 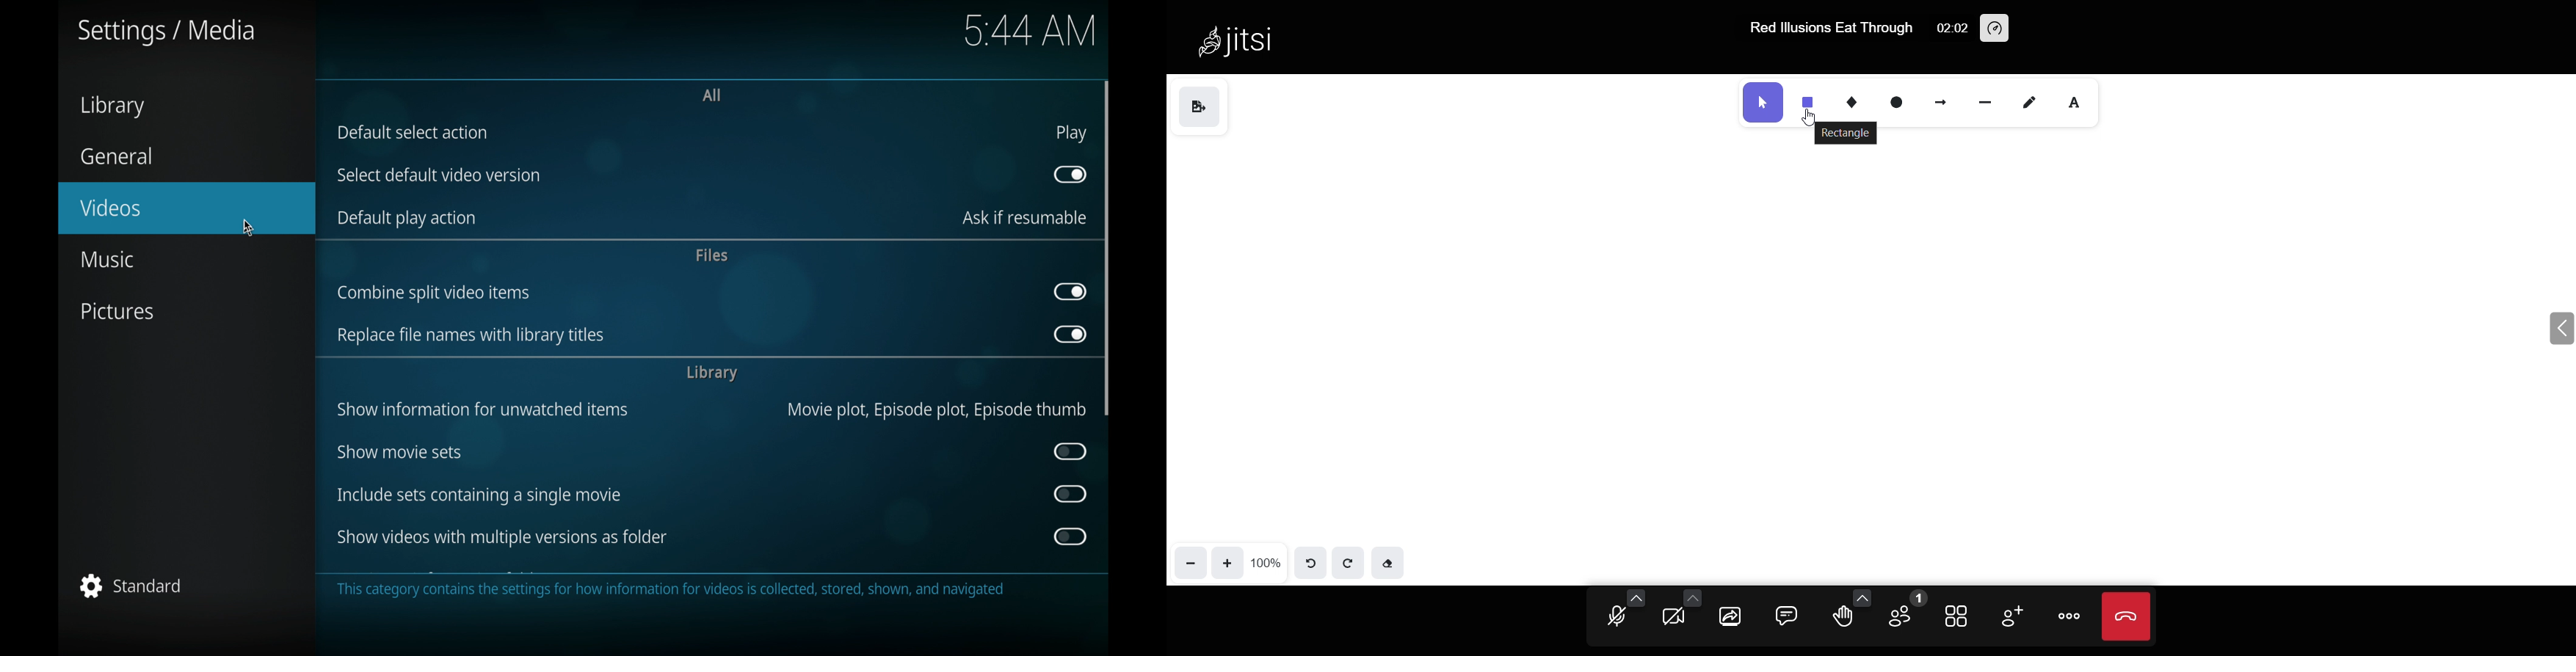 I want to click on draw, so click(x=2029, y=101).